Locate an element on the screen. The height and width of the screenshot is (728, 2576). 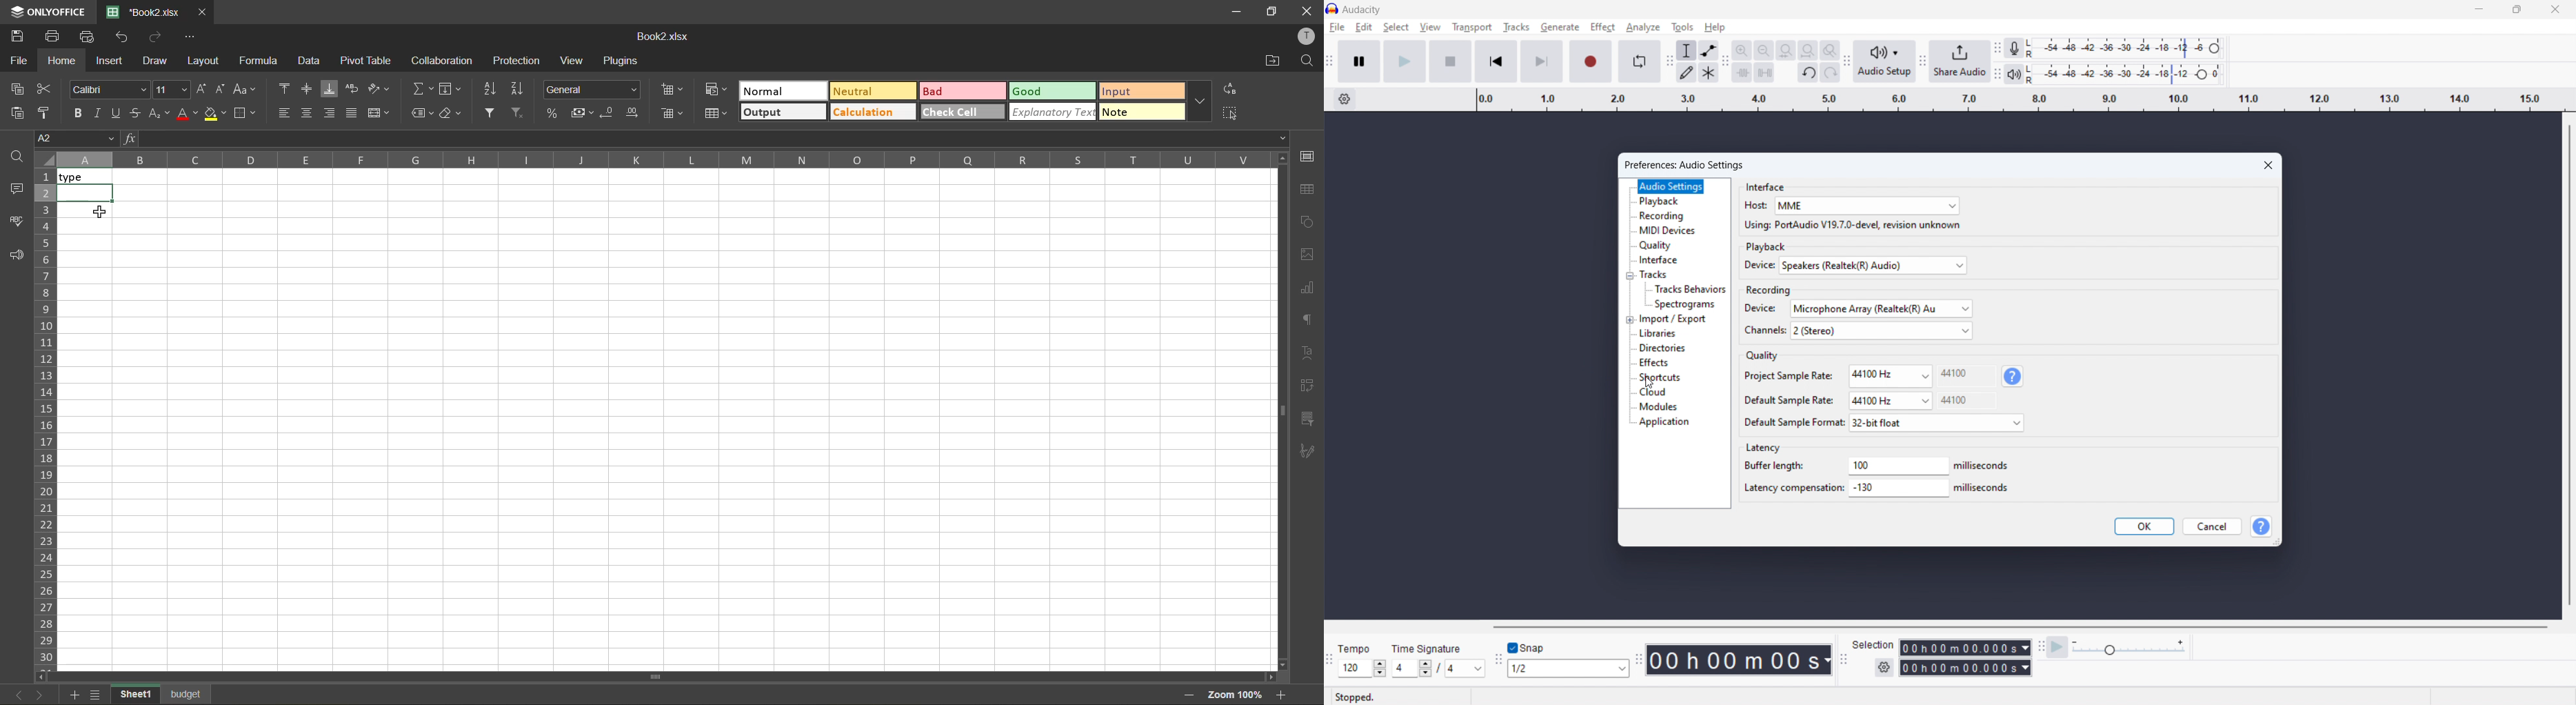
Indicate device options is located at coordinates (1760, 308).